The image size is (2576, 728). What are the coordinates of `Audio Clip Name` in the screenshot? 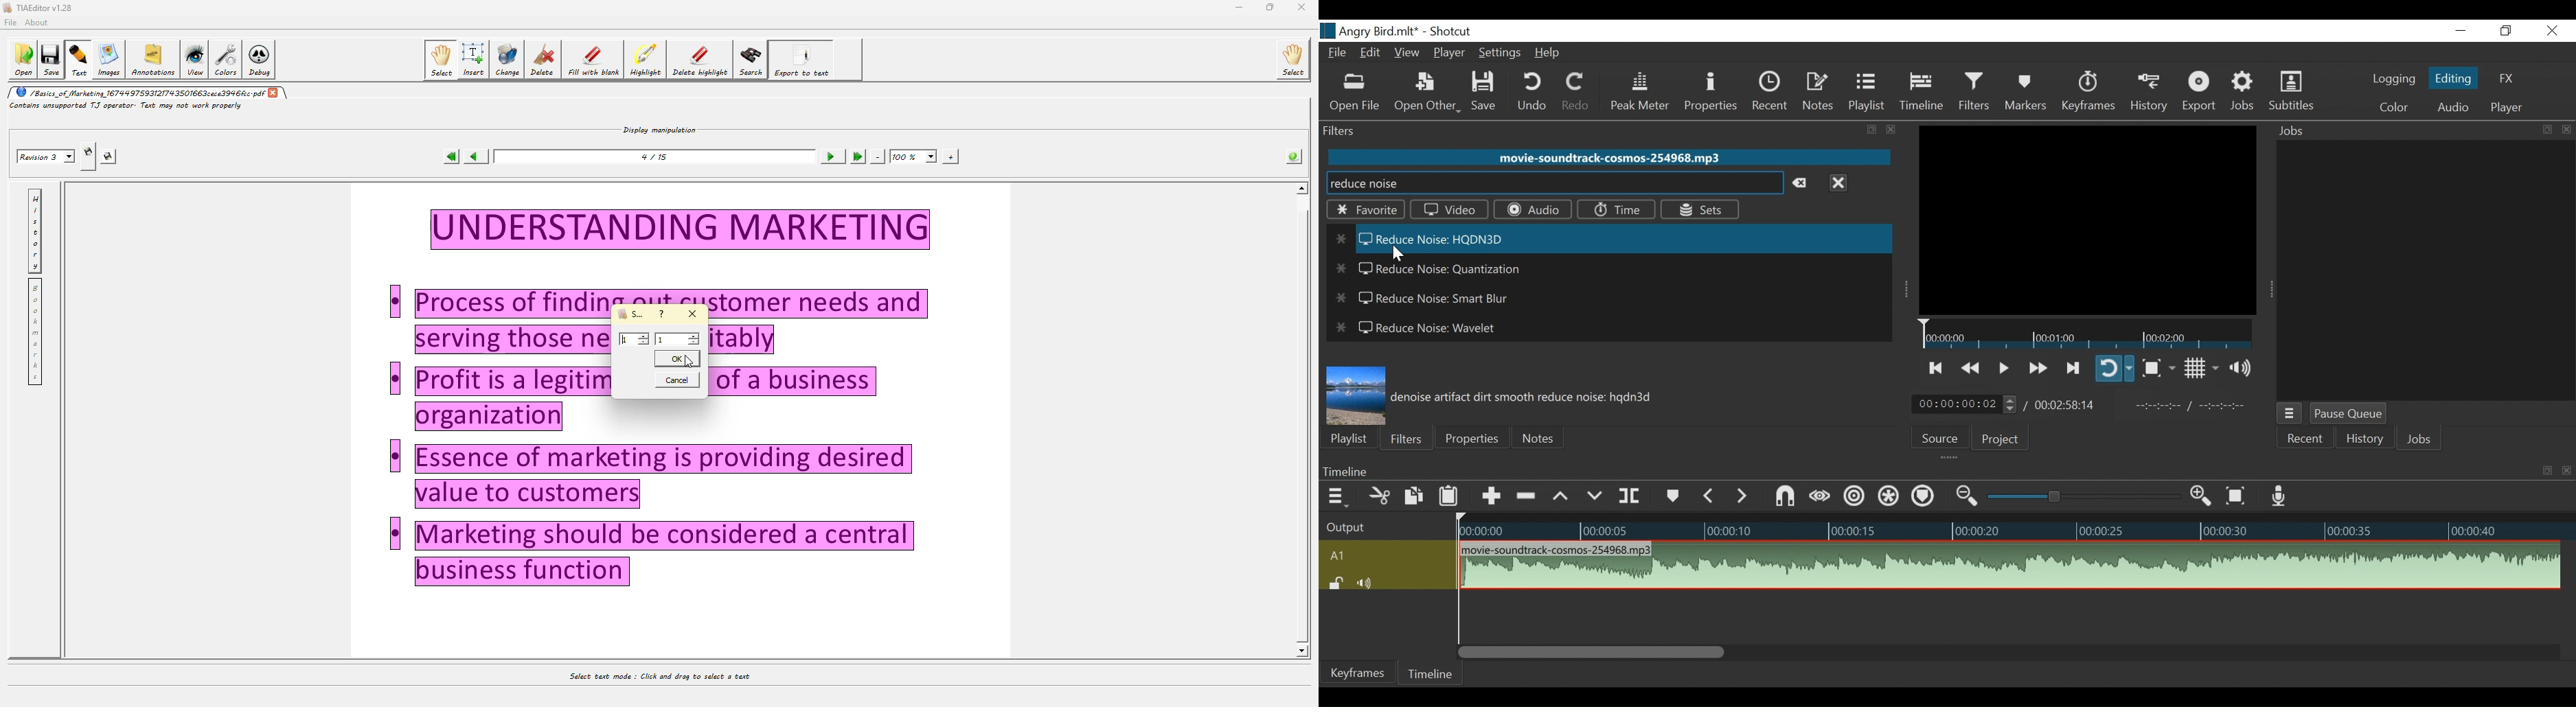 It's located at (1608, 157).